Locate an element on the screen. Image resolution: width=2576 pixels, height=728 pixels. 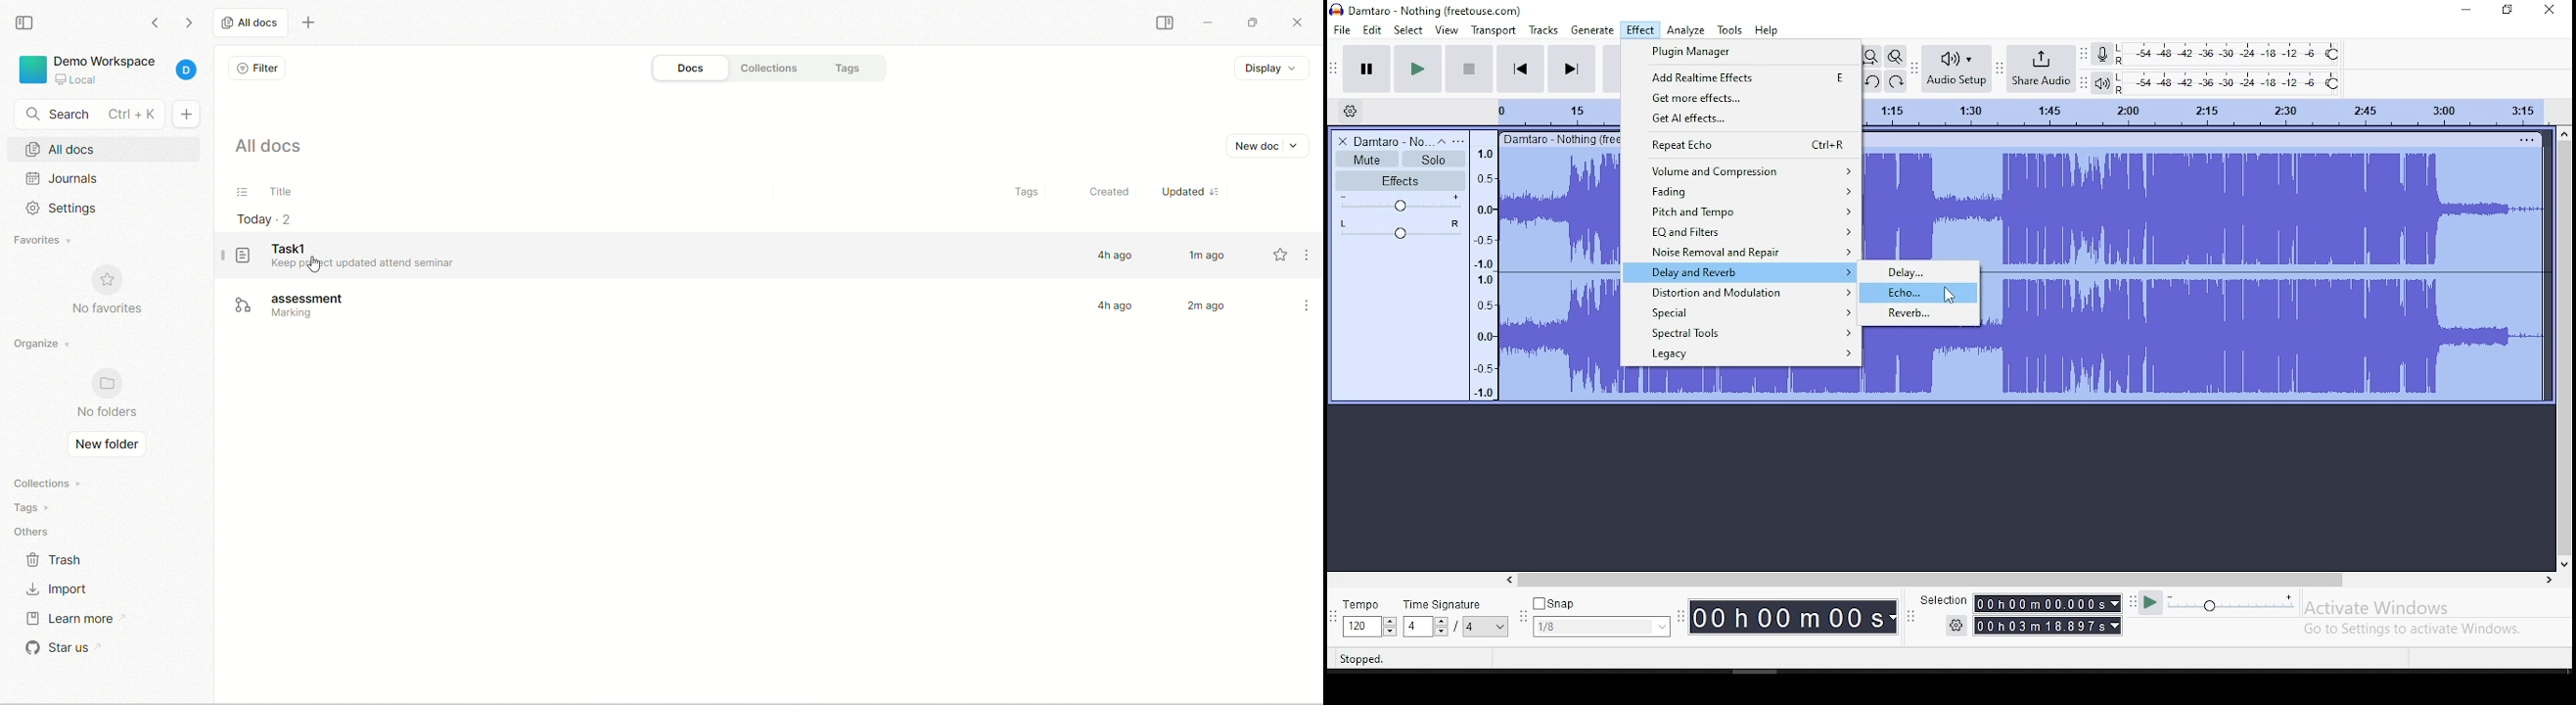
 is located at coordinates (1520, 616).